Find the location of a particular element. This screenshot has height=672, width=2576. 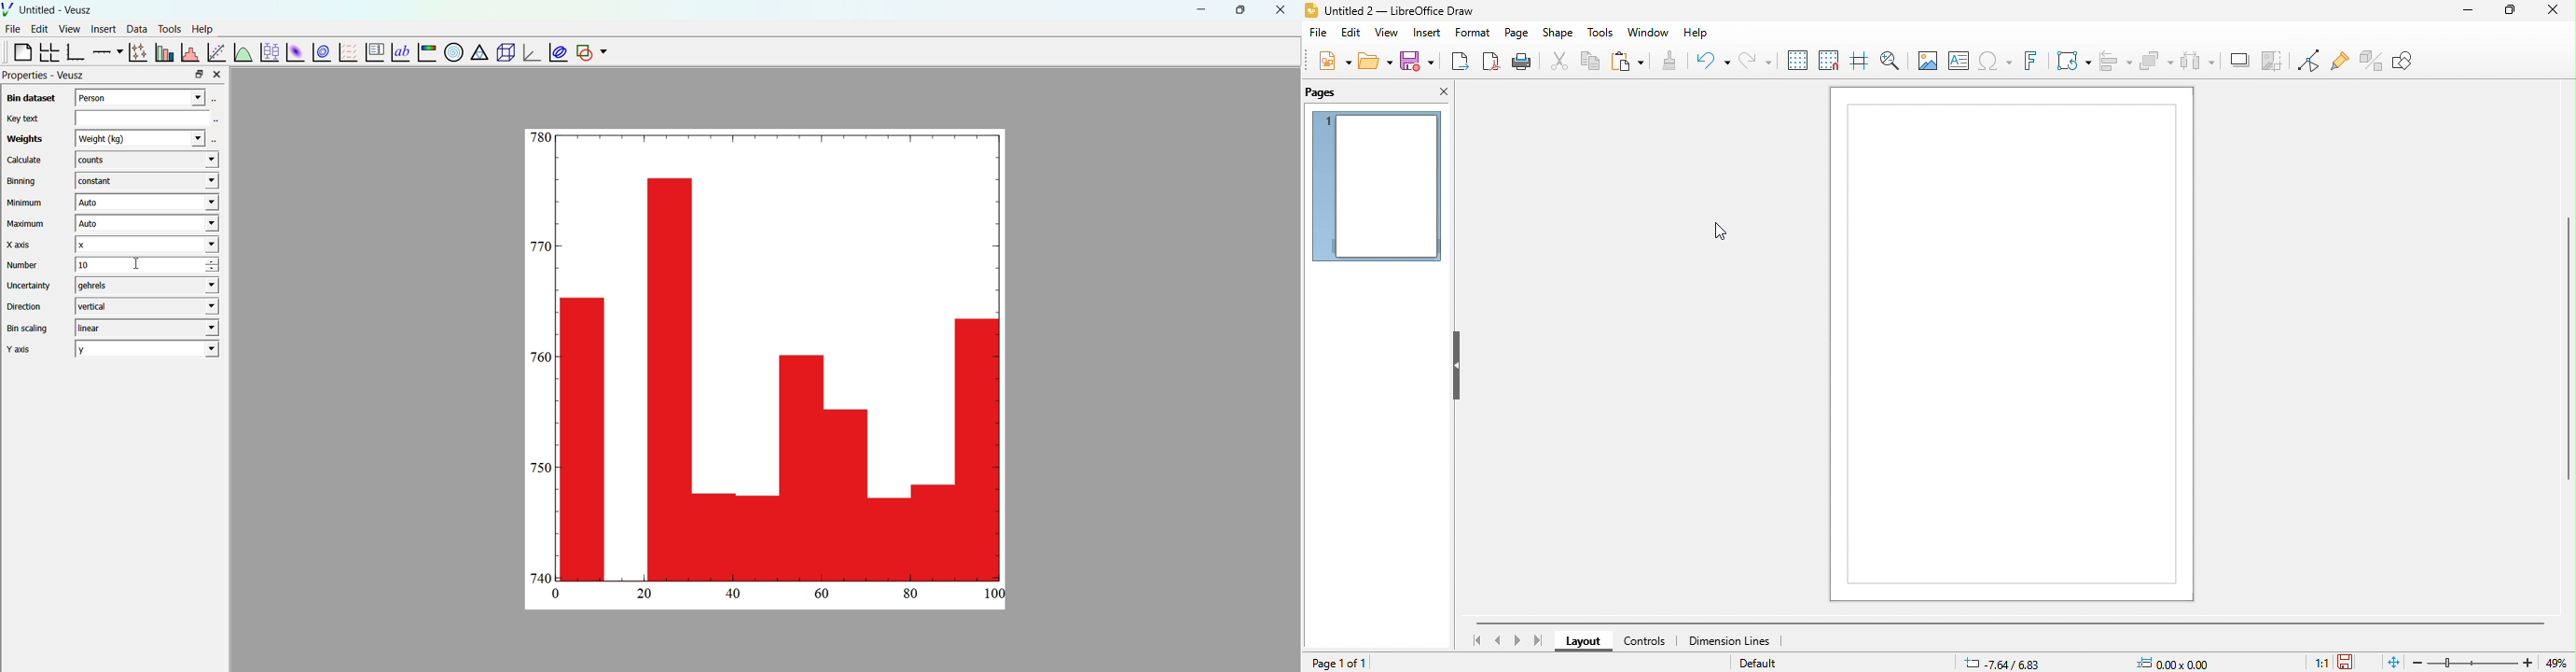

ternary graph is located at coordinates (478, 54).